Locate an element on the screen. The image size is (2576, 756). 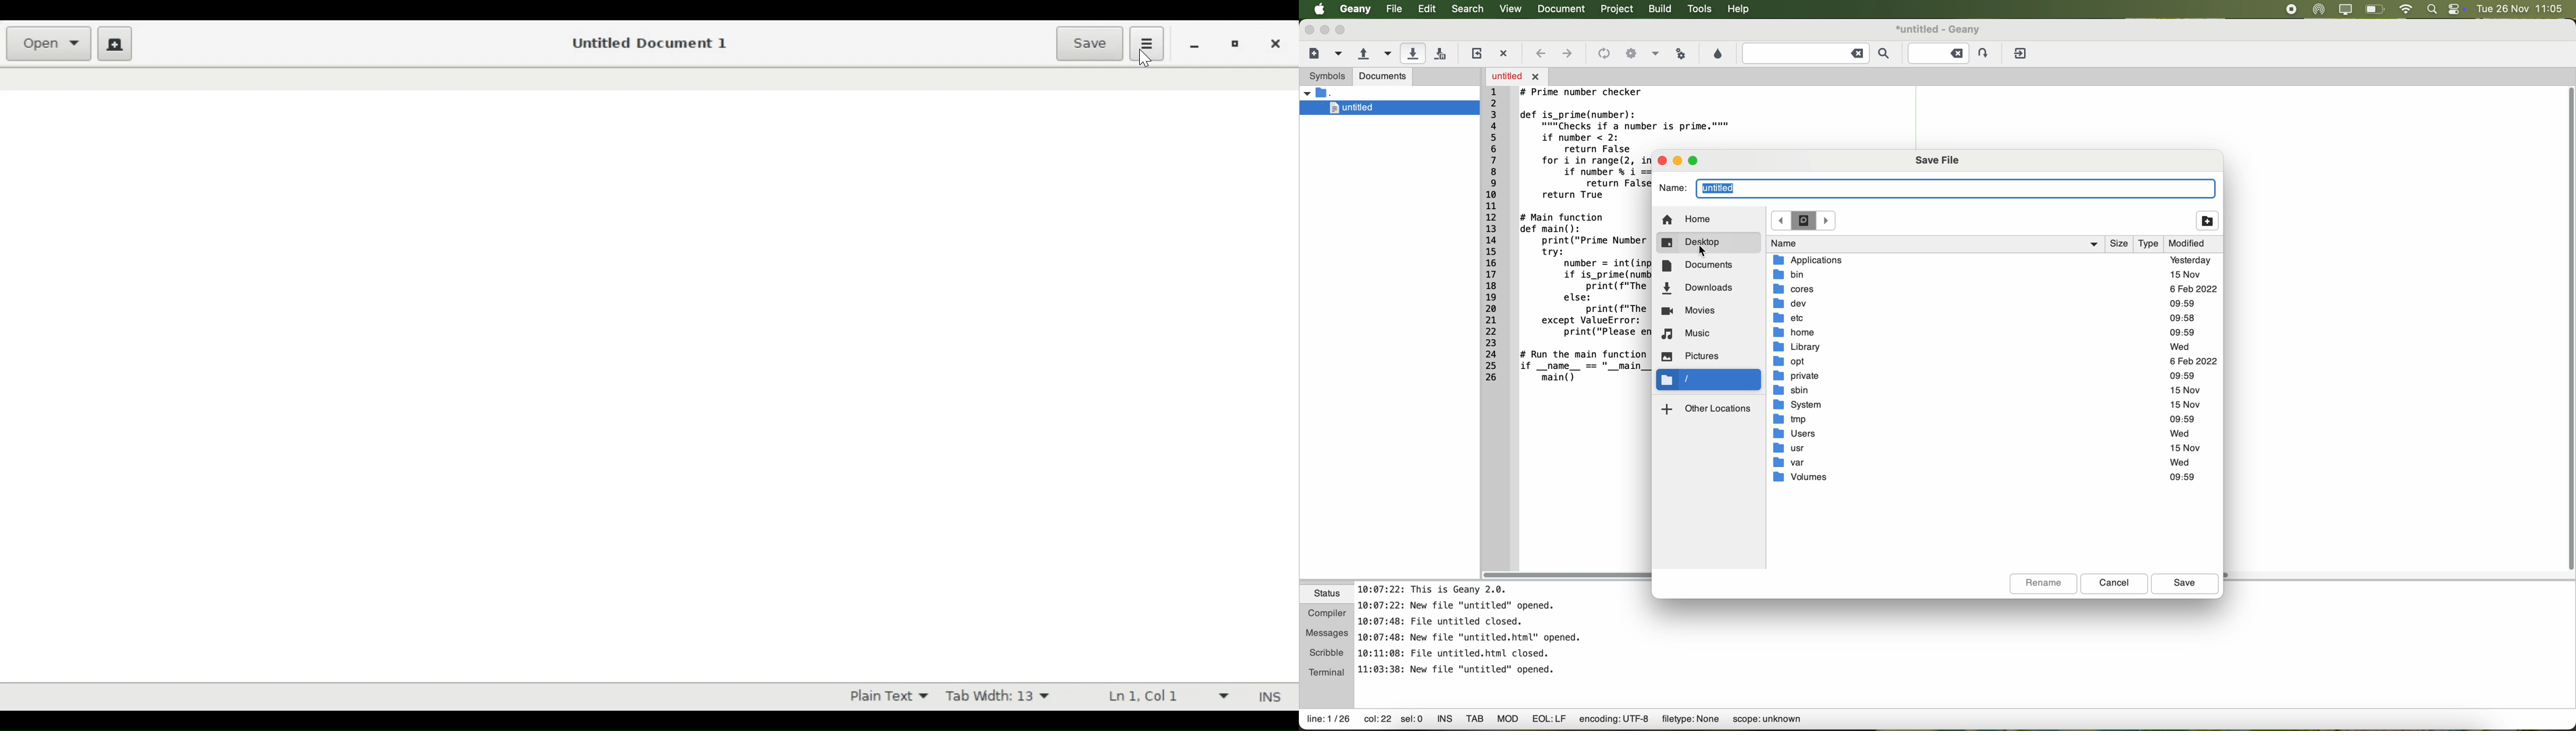
usr is located at coordinates (1988, 447).